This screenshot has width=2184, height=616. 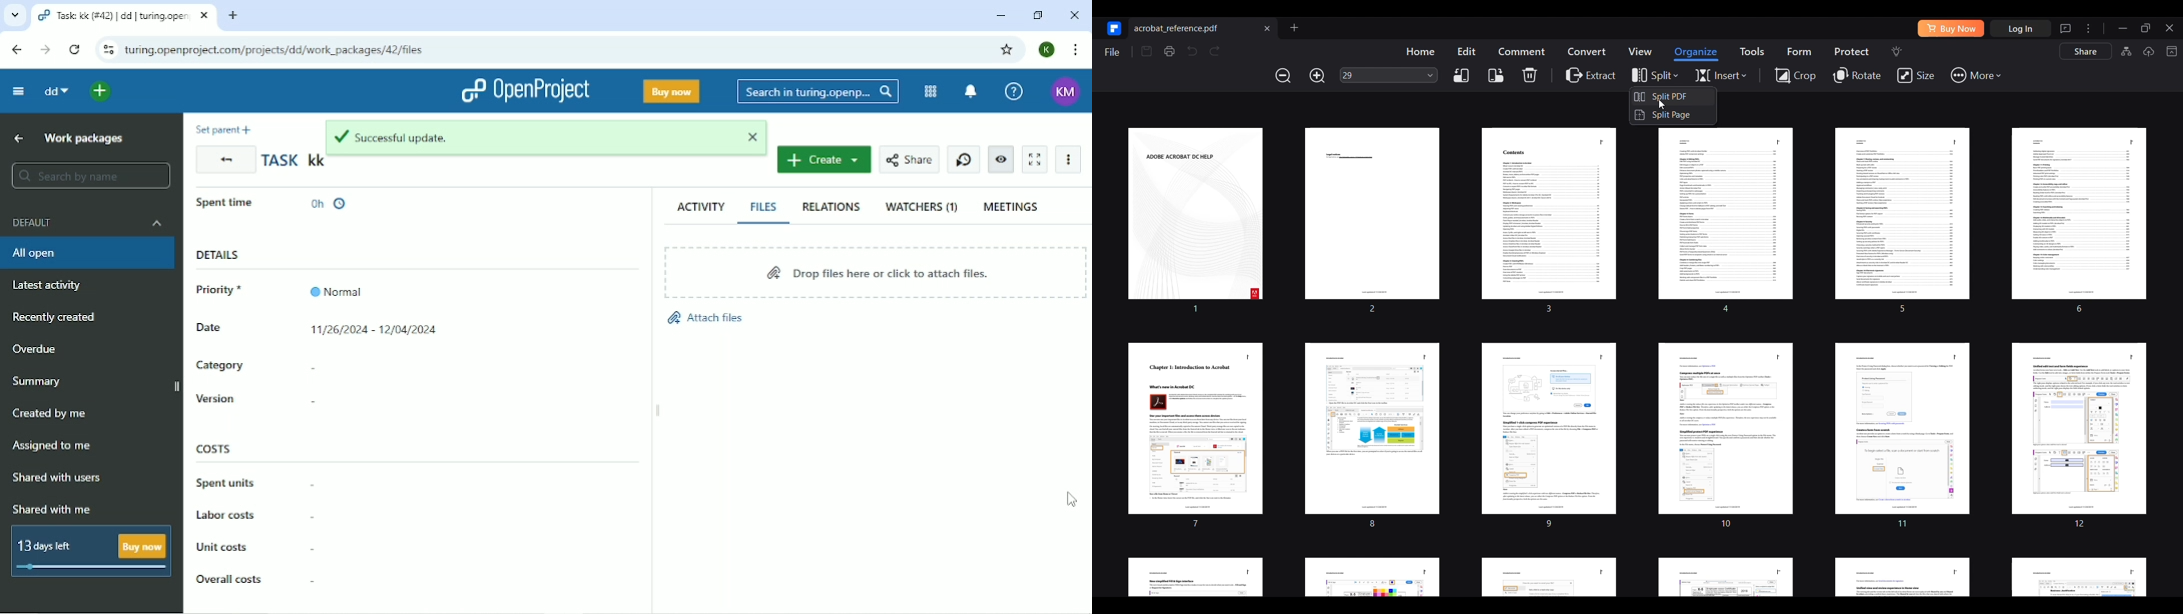 I want to click on Default, so click(x=85, y=222).